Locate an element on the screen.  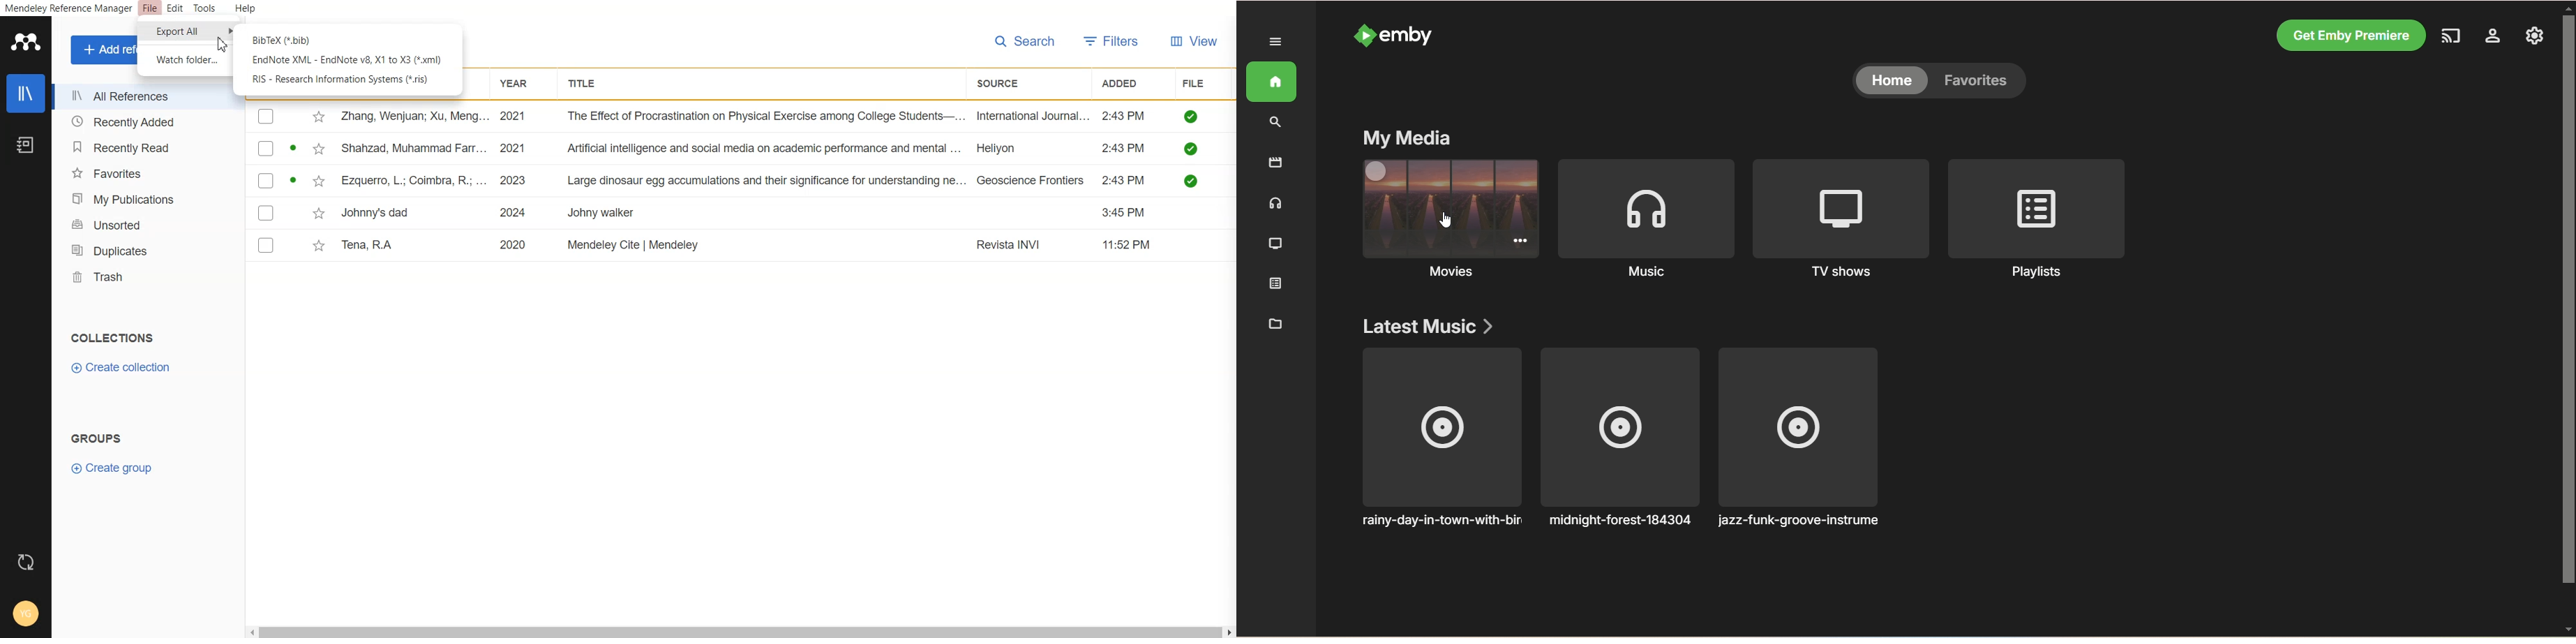
star is located at coordinates (317, 213).